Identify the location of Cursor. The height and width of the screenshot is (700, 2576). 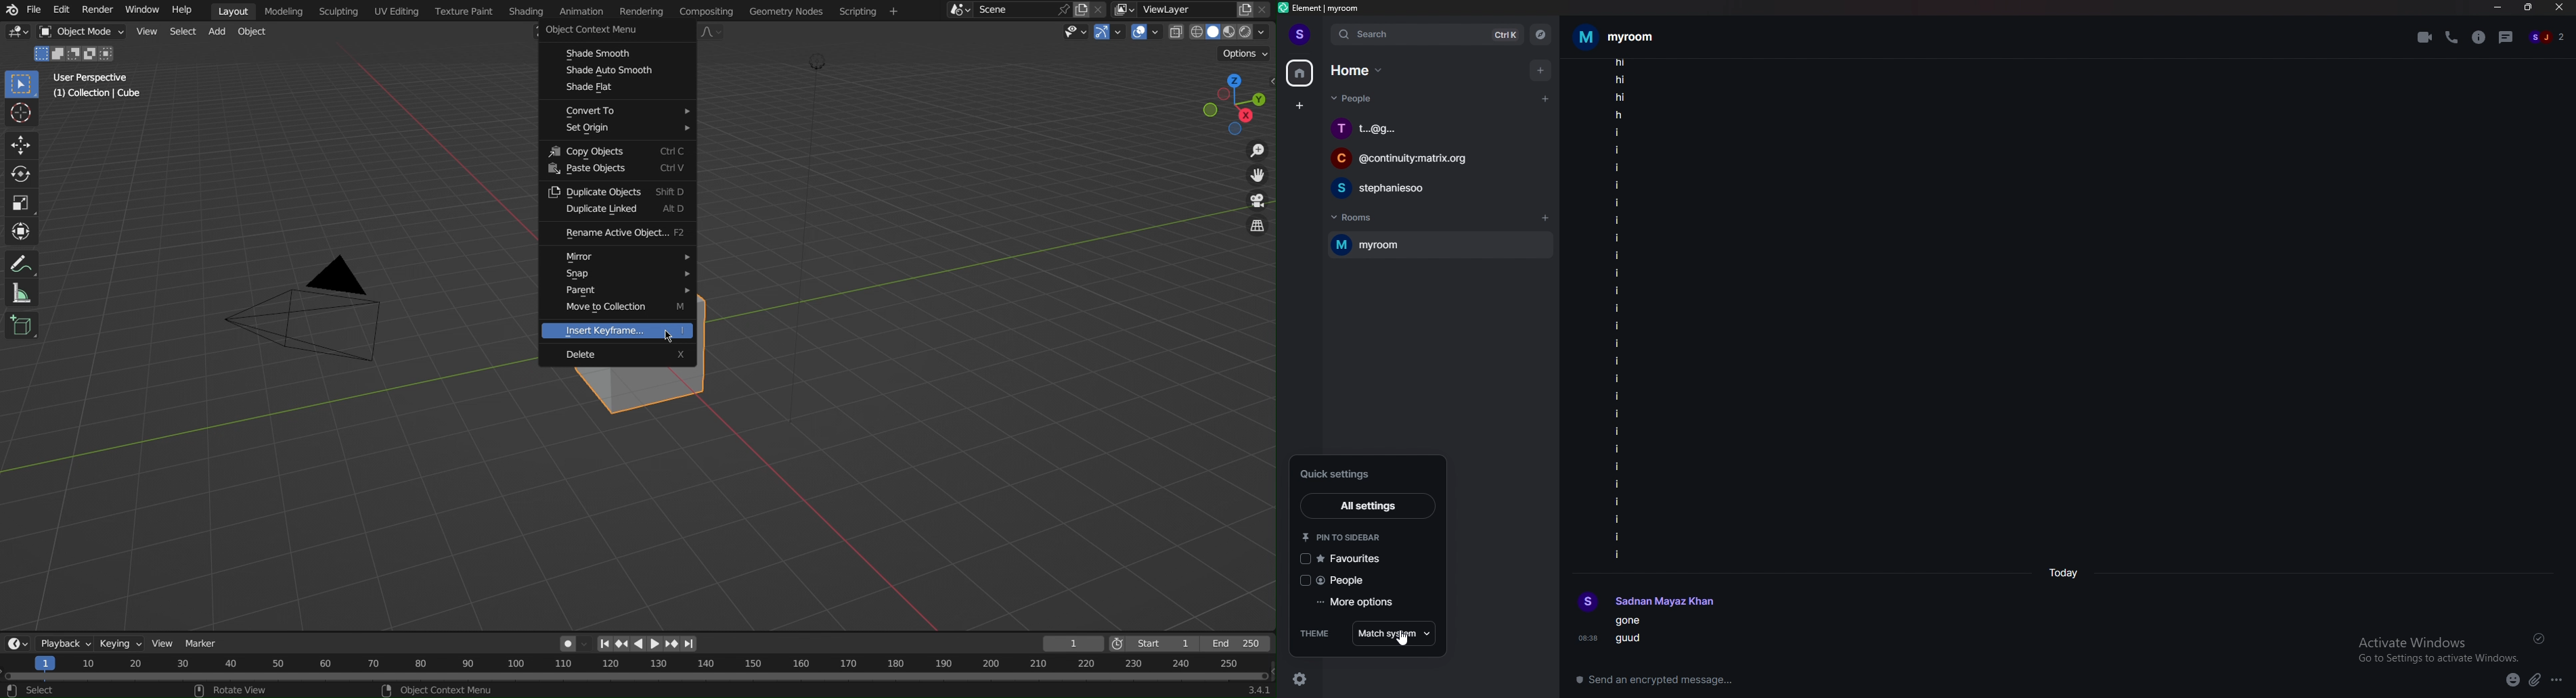
(670, 336).